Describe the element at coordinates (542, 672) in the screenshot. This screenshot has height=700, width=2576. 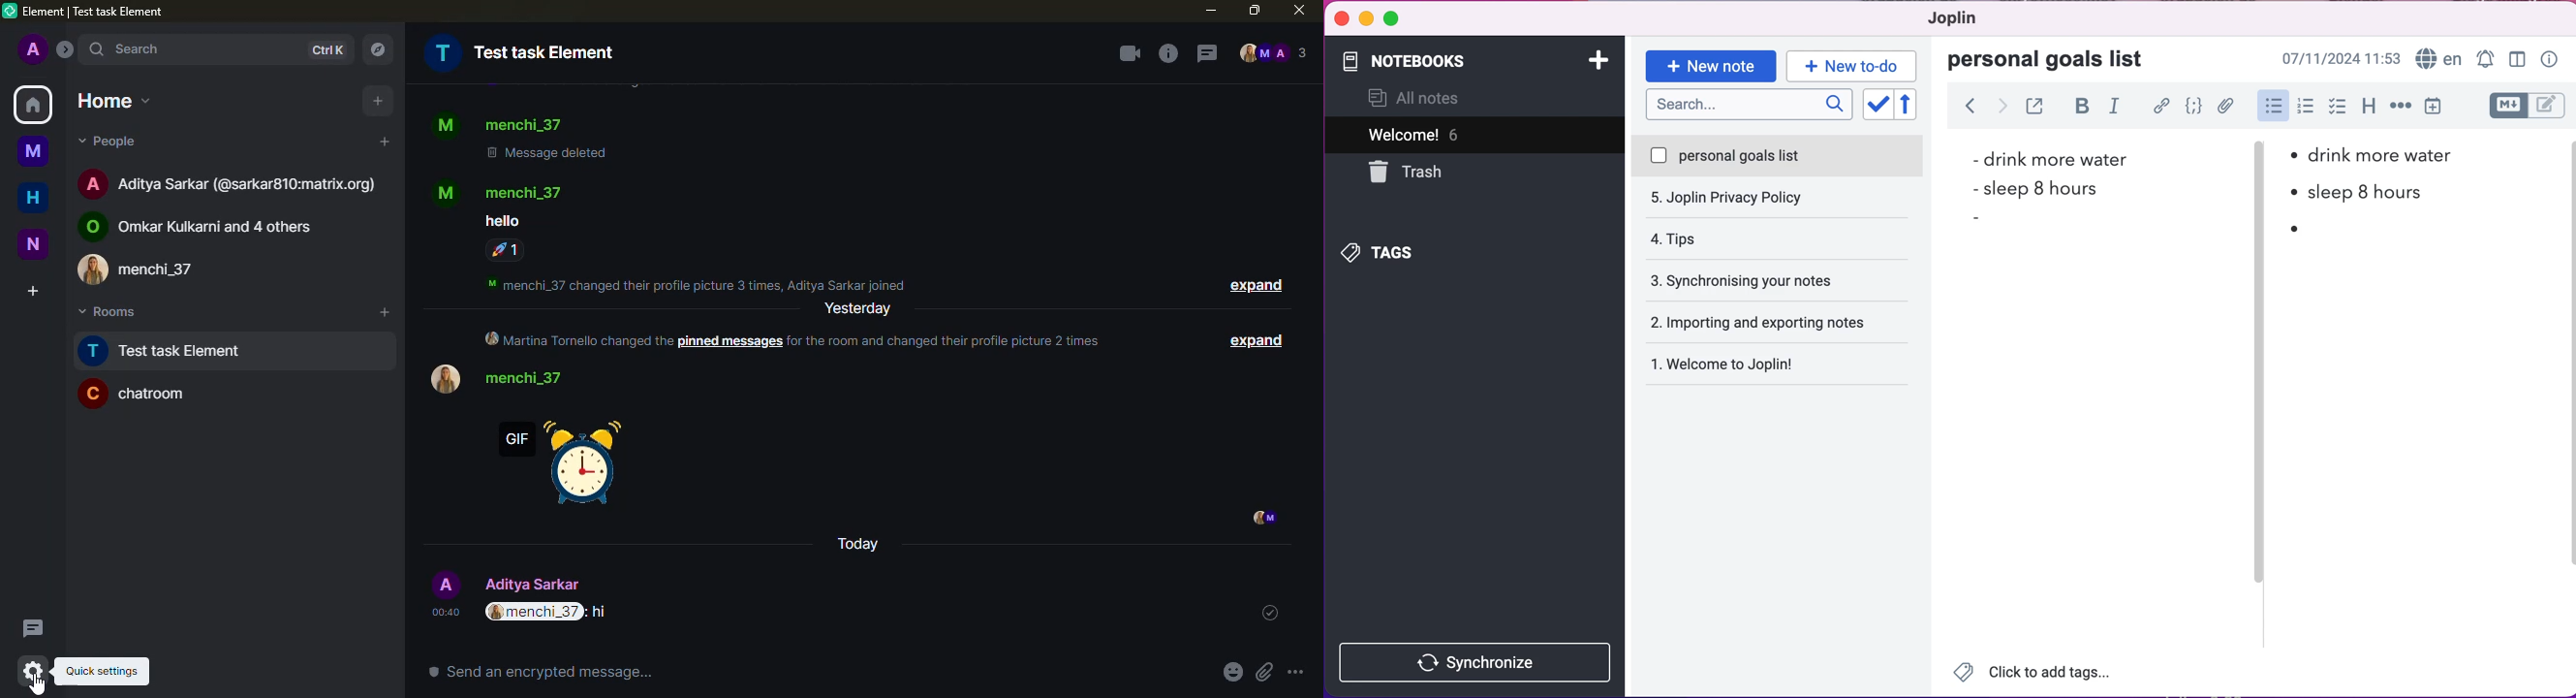
I see `send an encrypted message` at that location.